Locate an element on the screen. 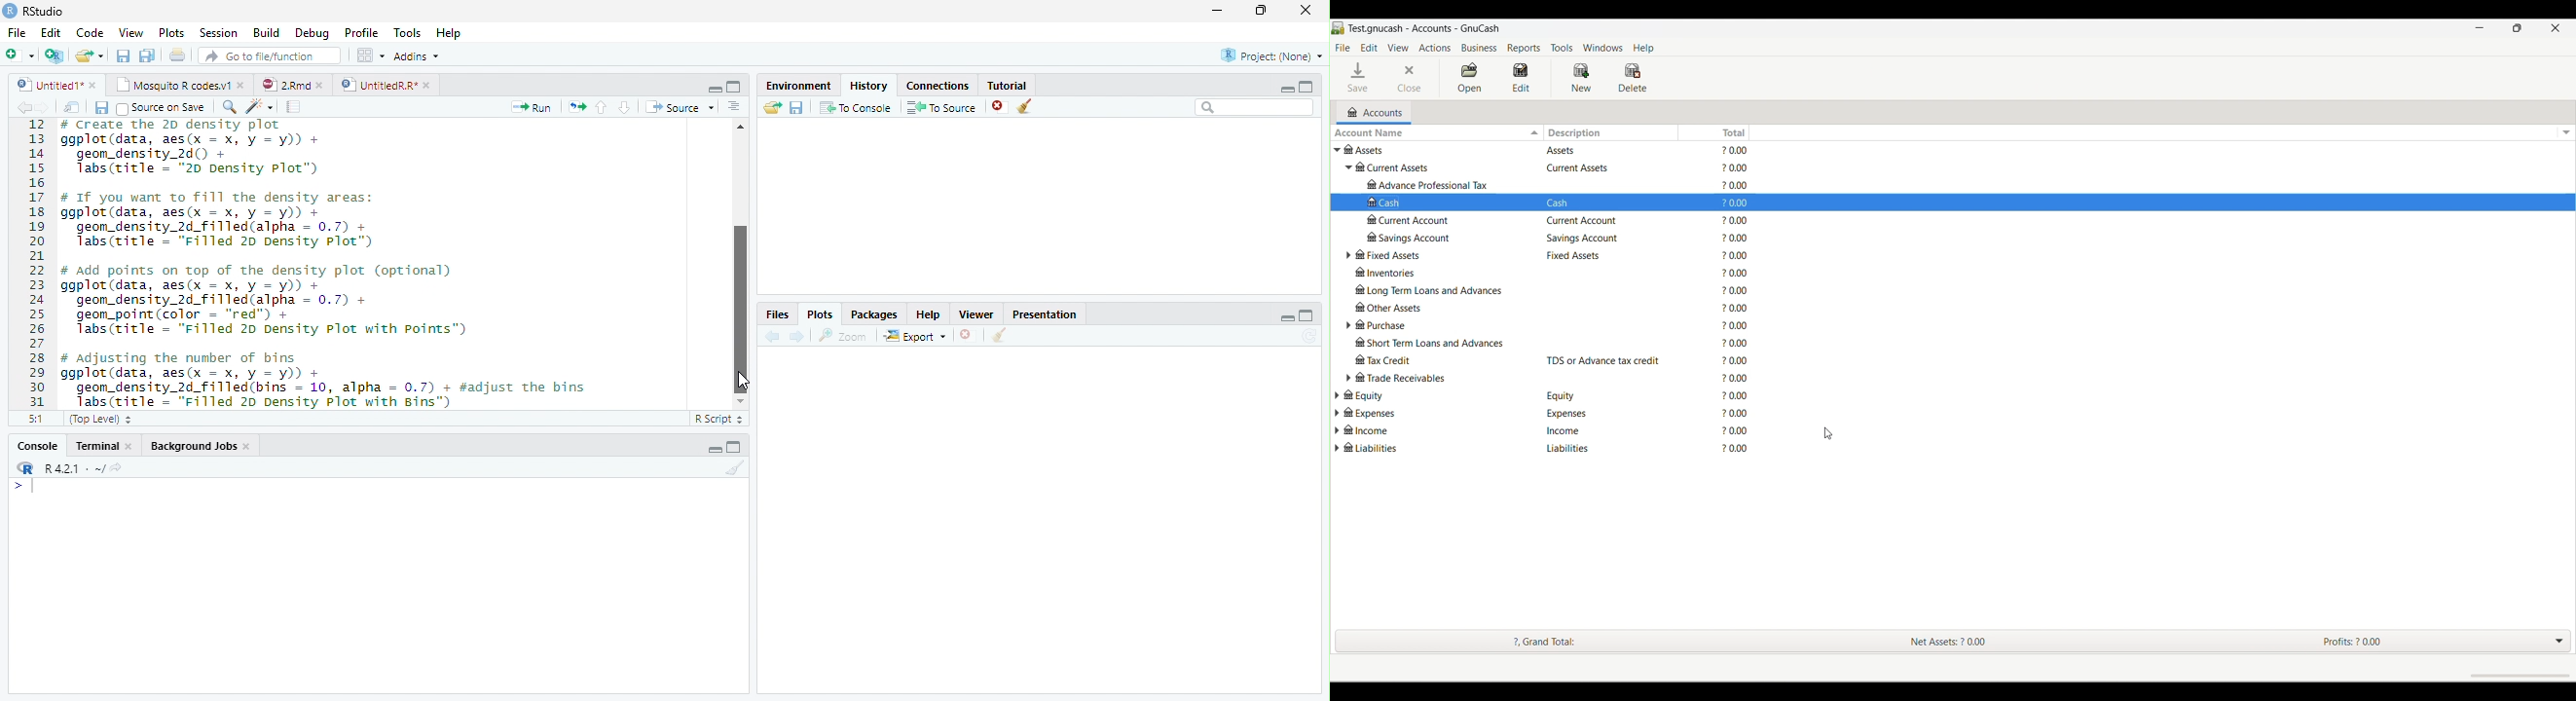 Image resolution: width=2576 pixels, height=728 pixels. Addins is located at coordinates (416, 55).